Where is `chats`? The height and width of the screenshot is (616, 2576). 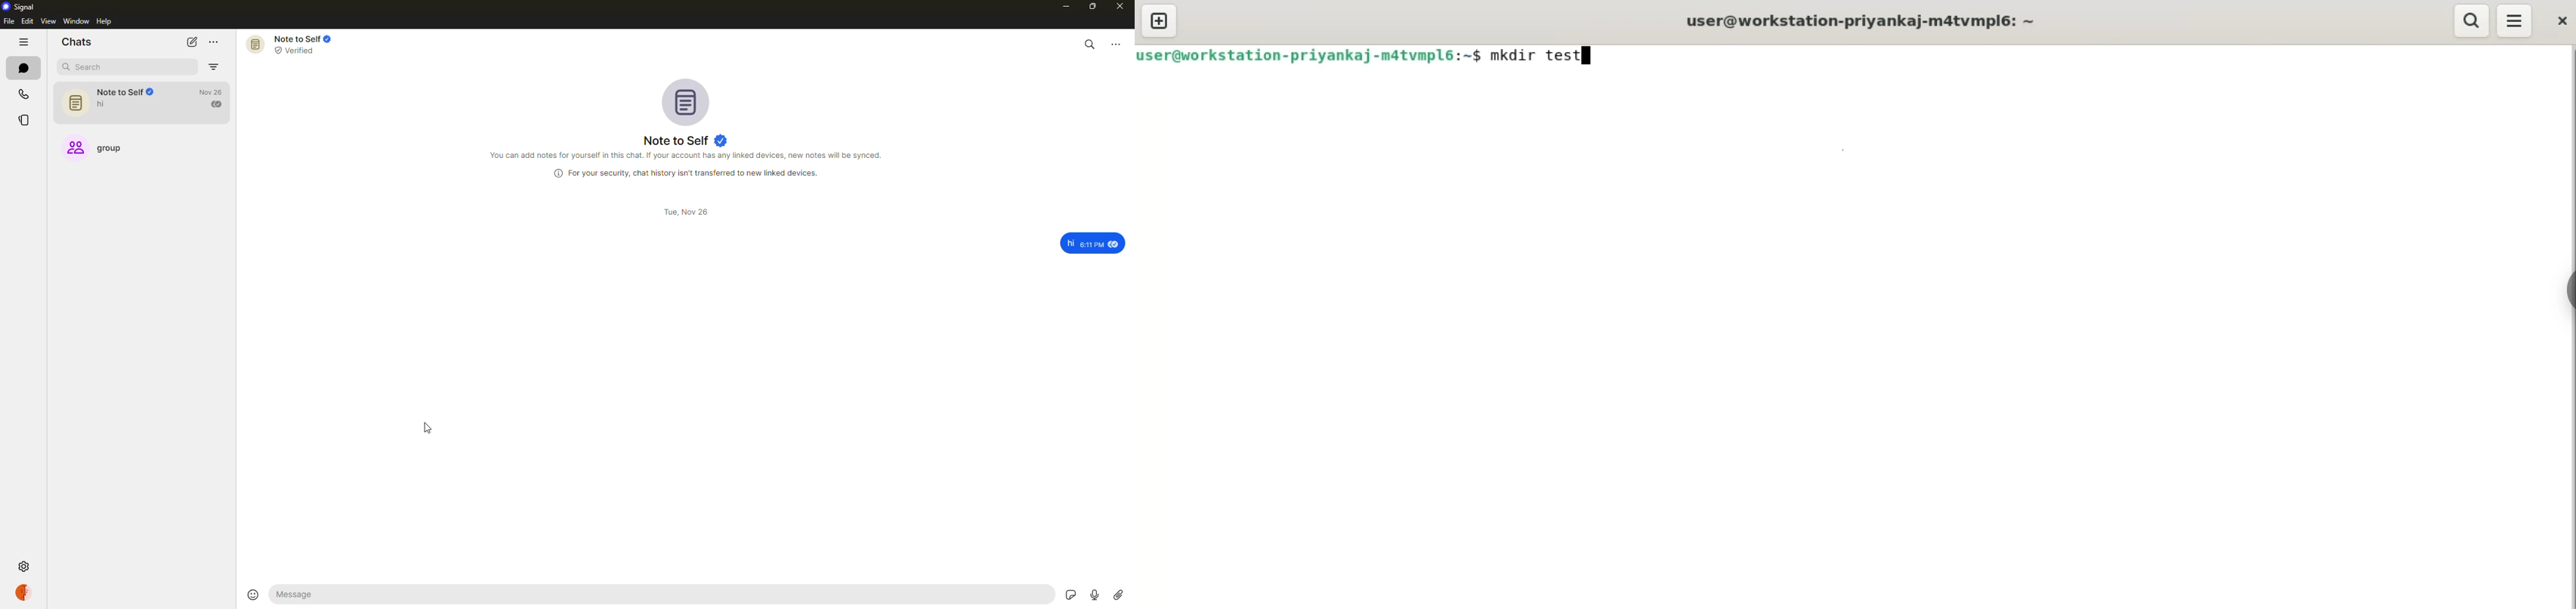
chats is located at coordinates (77, 43).